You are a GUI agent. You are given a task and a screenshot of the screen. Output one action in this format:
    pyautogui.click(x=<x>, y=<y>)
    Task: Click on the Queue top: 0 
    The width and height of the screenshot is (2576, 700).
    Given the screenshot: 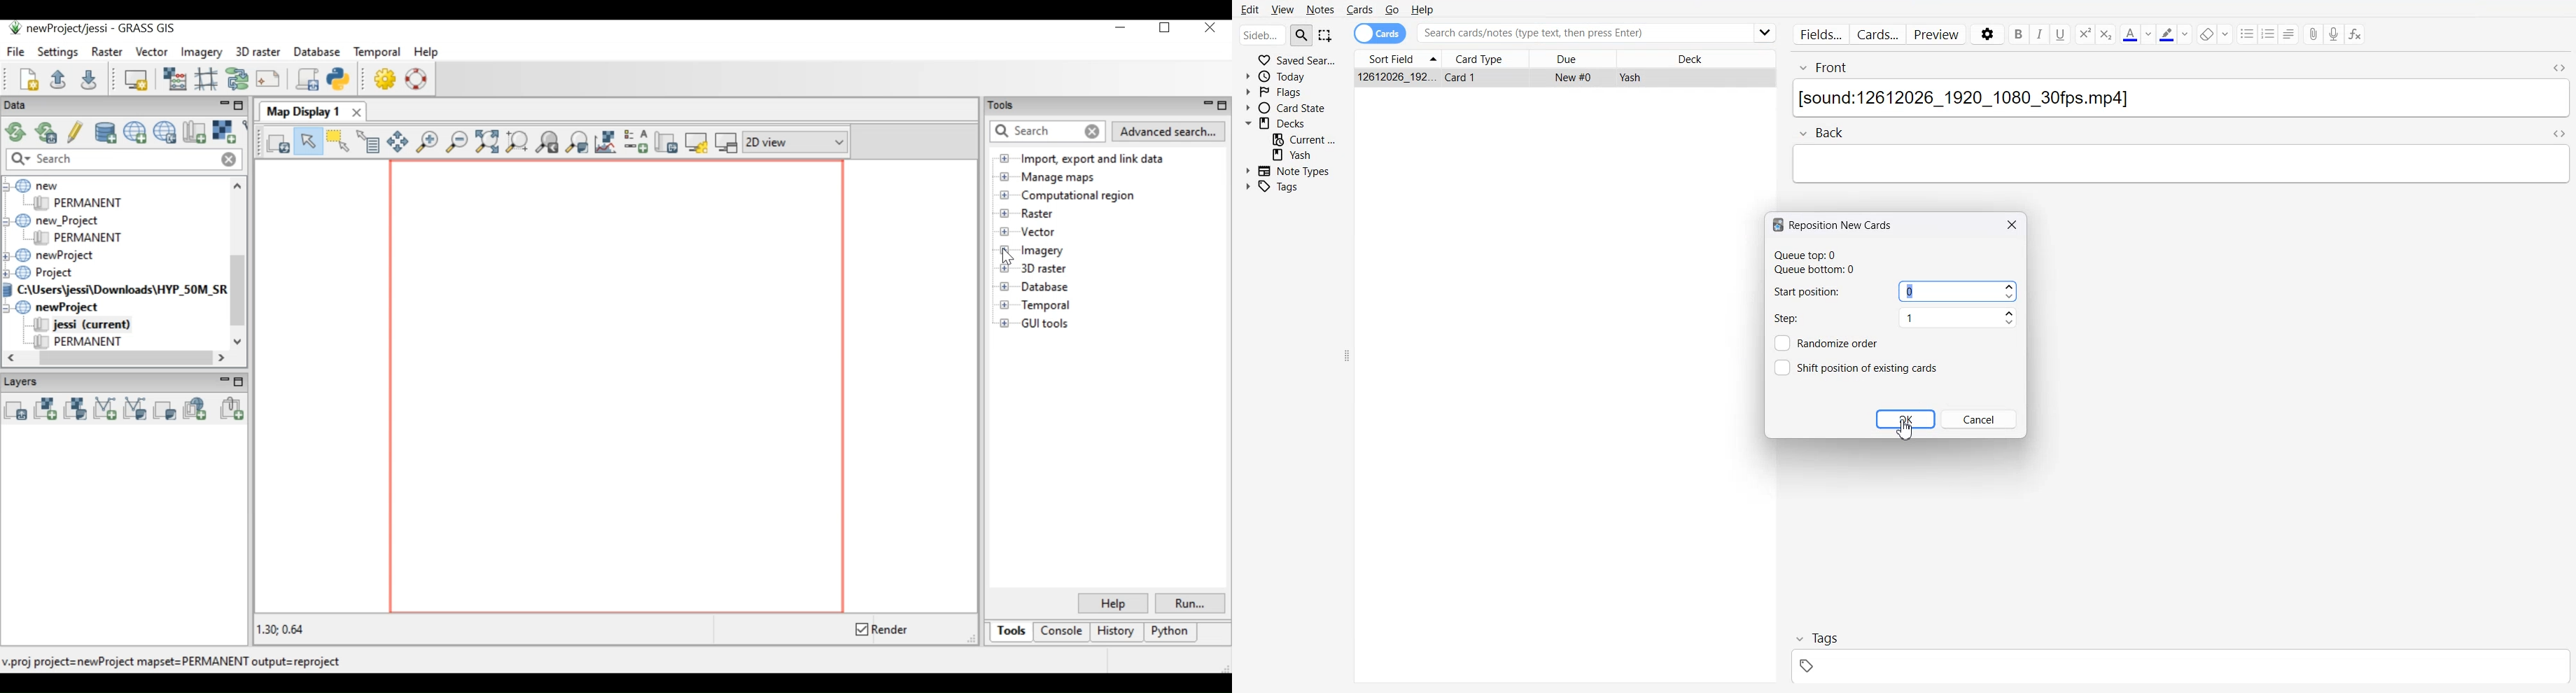 What is the action you would take?
    pyautogui.click(x=1820, y=253)
    